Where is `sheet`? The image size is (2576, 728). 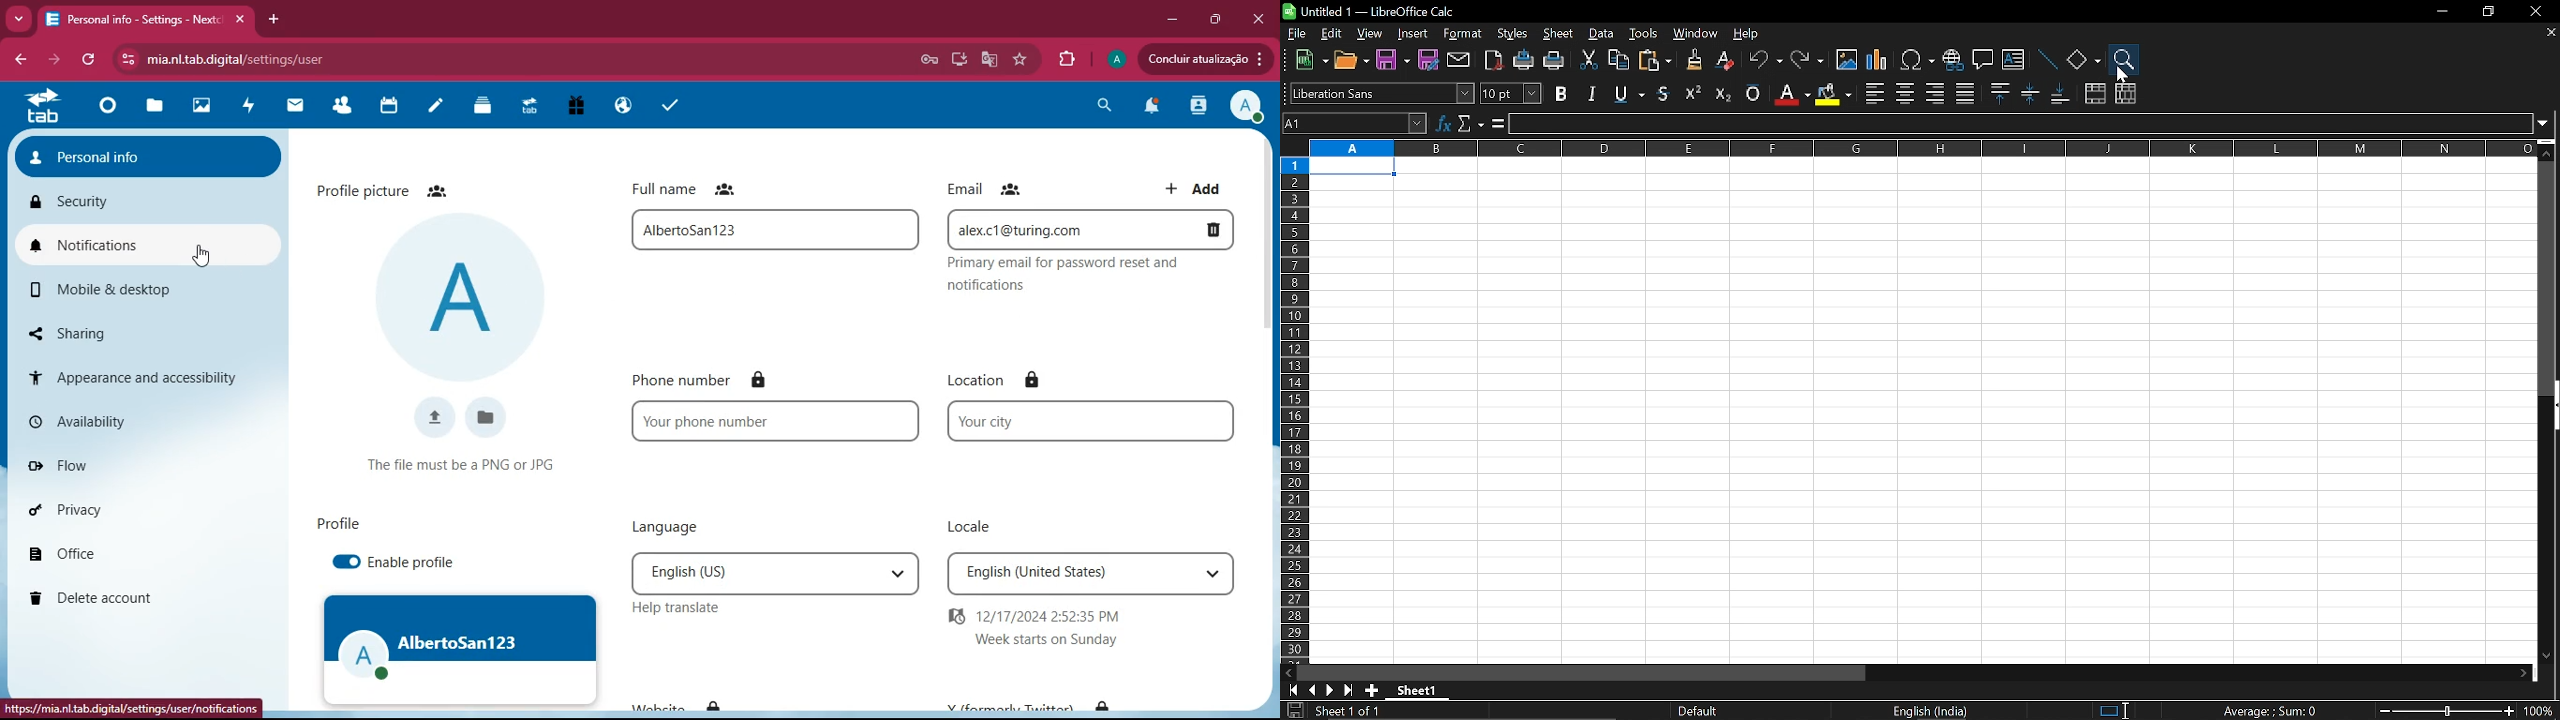 sheet is located at coordinates (1559, 35).